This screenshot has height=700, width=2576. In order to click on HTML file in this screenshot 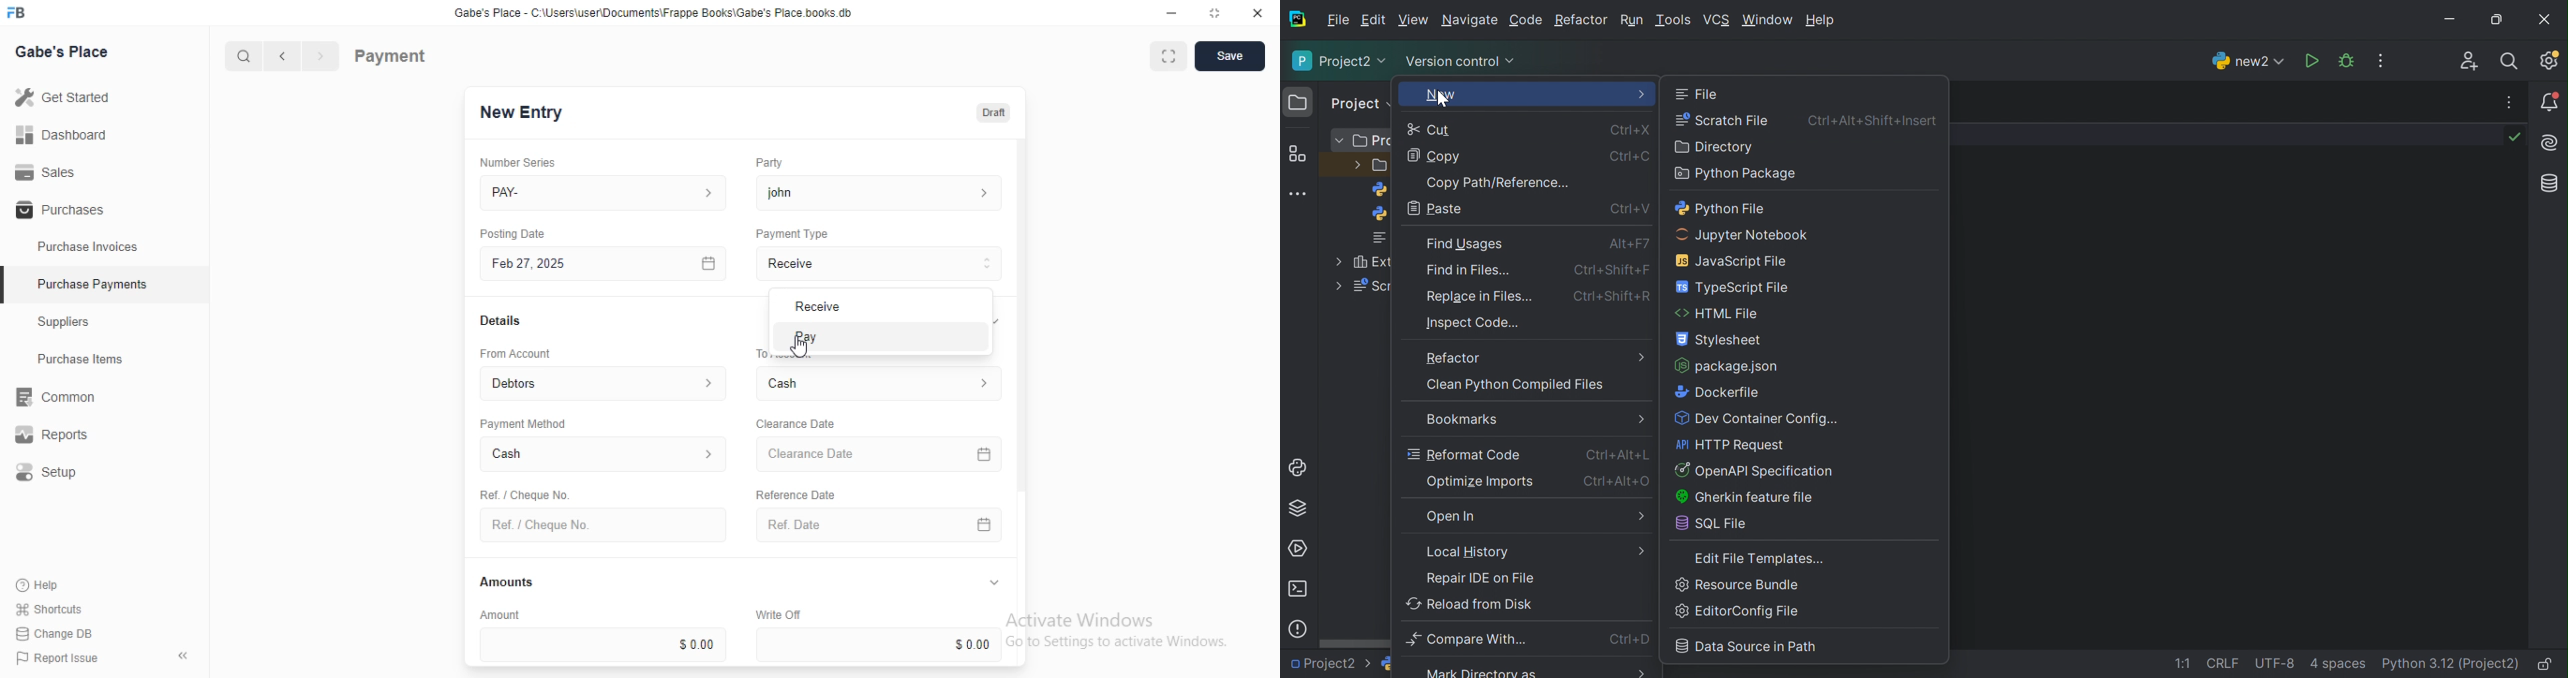, I will do `click(1719, 313)`.